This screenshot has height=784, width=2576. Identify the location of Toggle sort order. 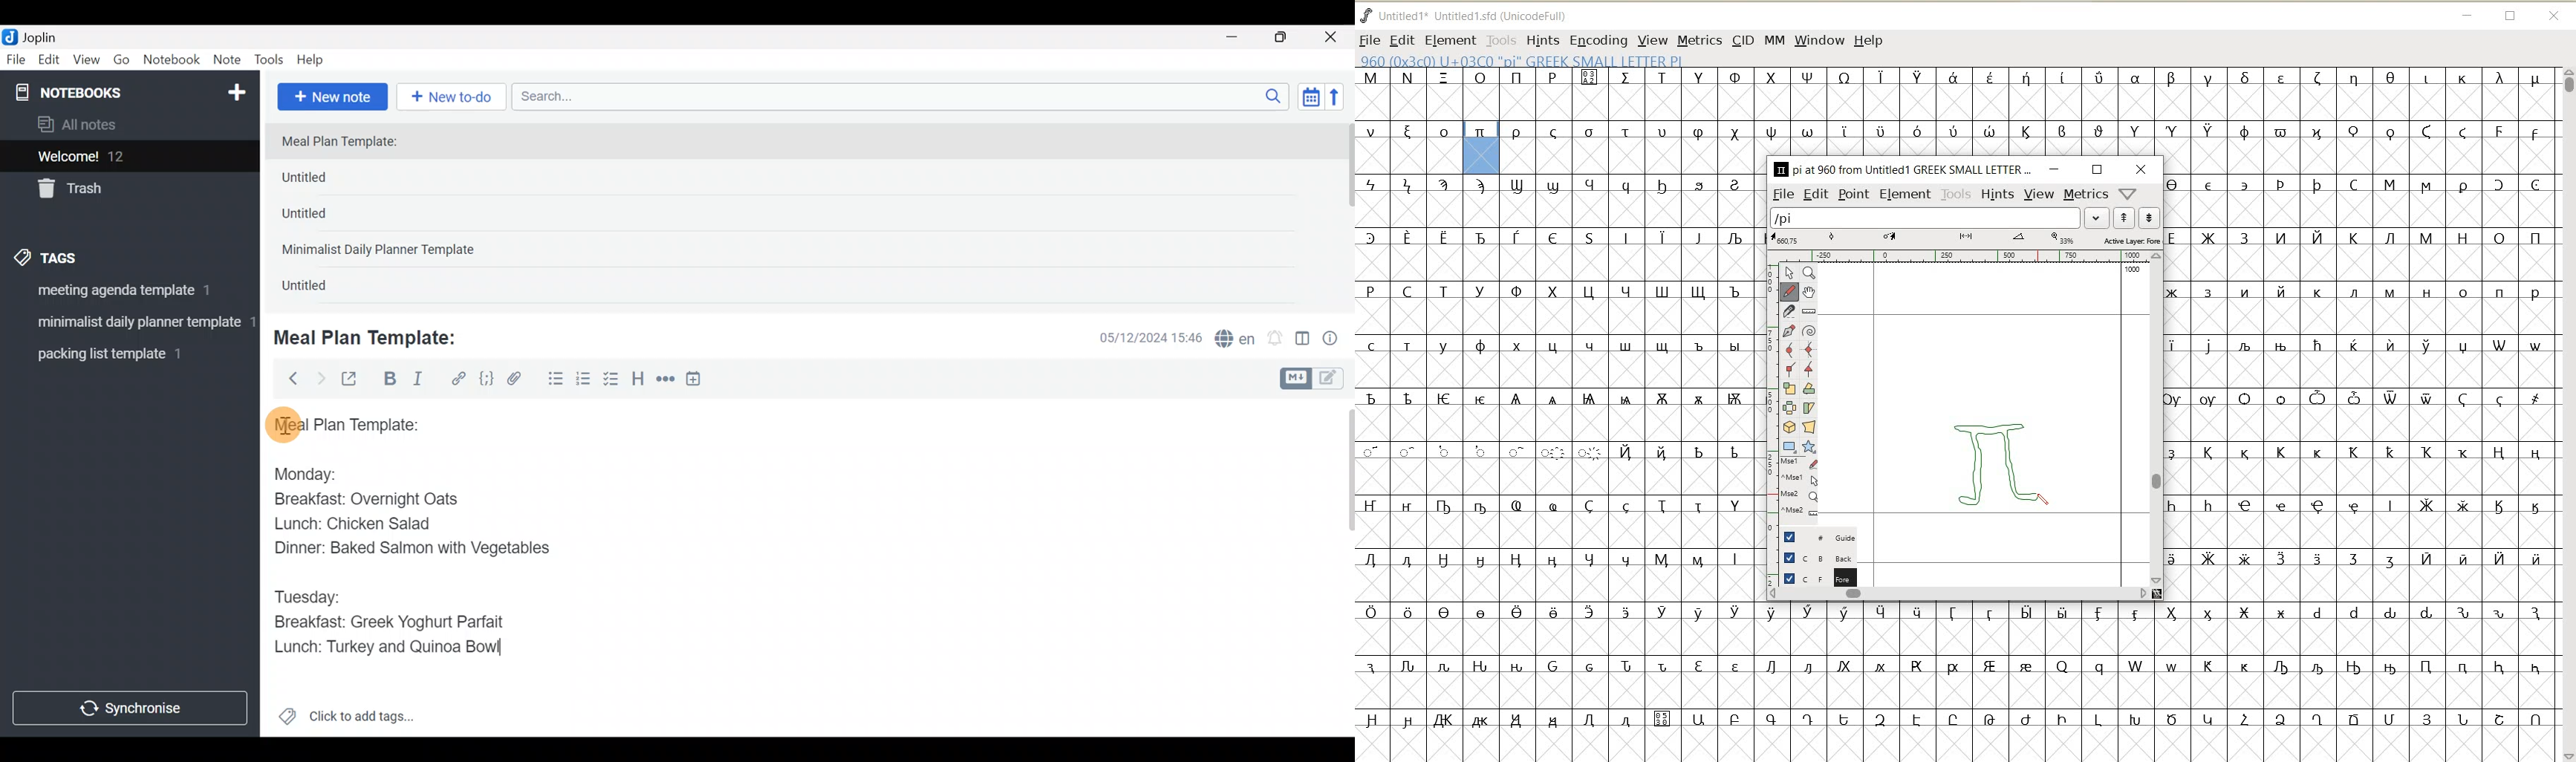
(1310, 97).